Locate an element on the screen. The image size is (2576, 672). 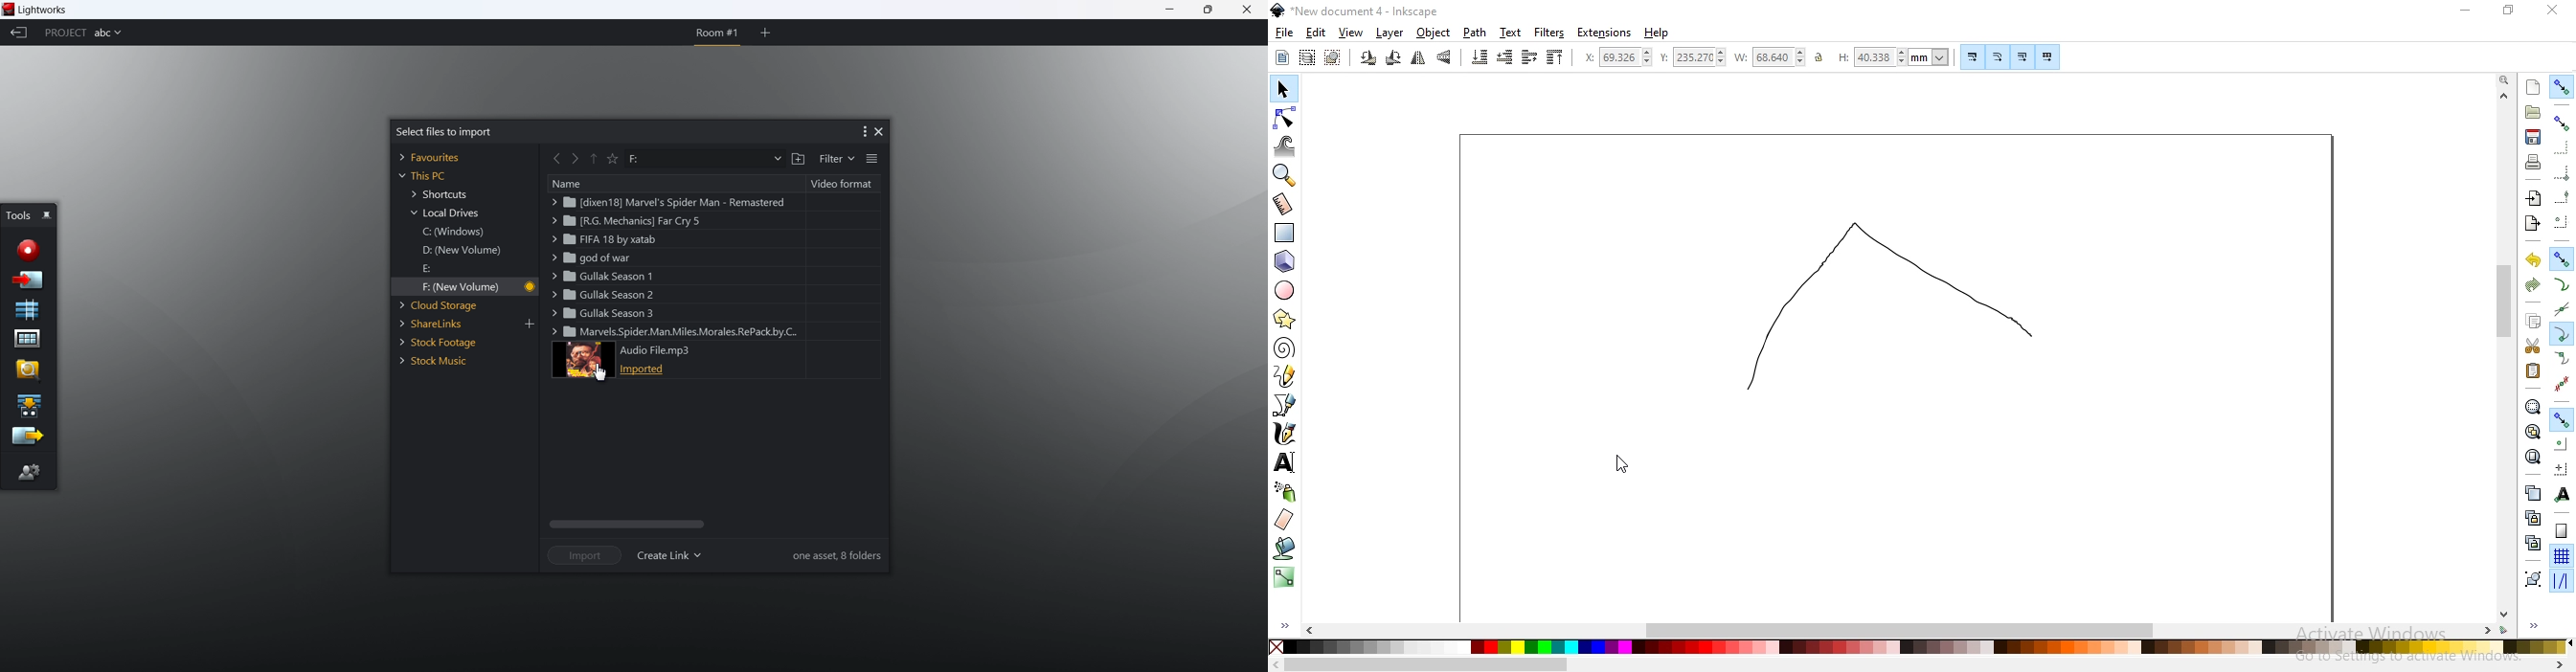
close is located at coordinates (2551, 11).